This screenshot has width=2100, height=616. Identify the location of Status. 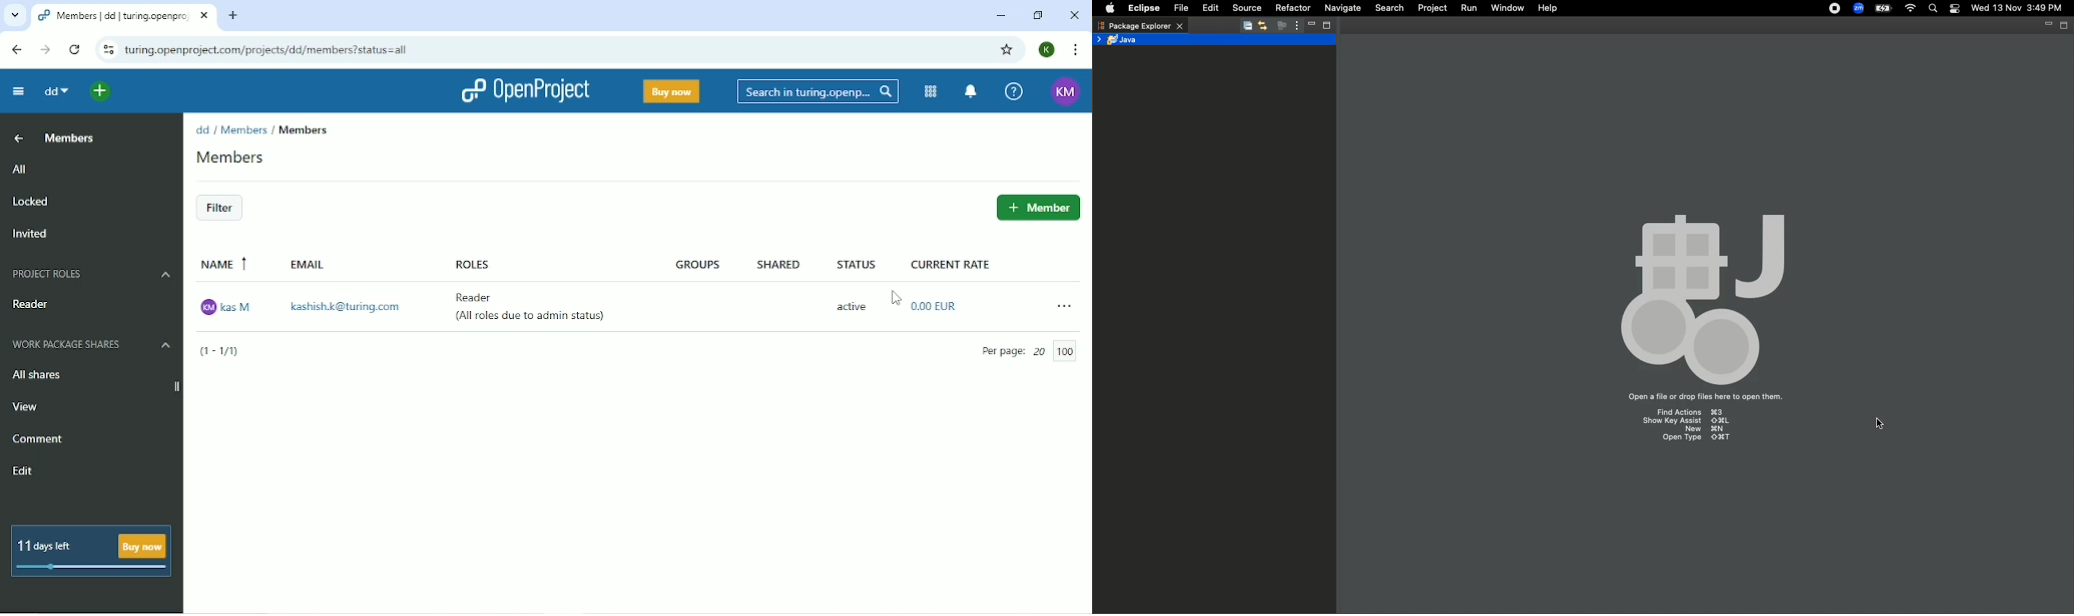
(855, 263).